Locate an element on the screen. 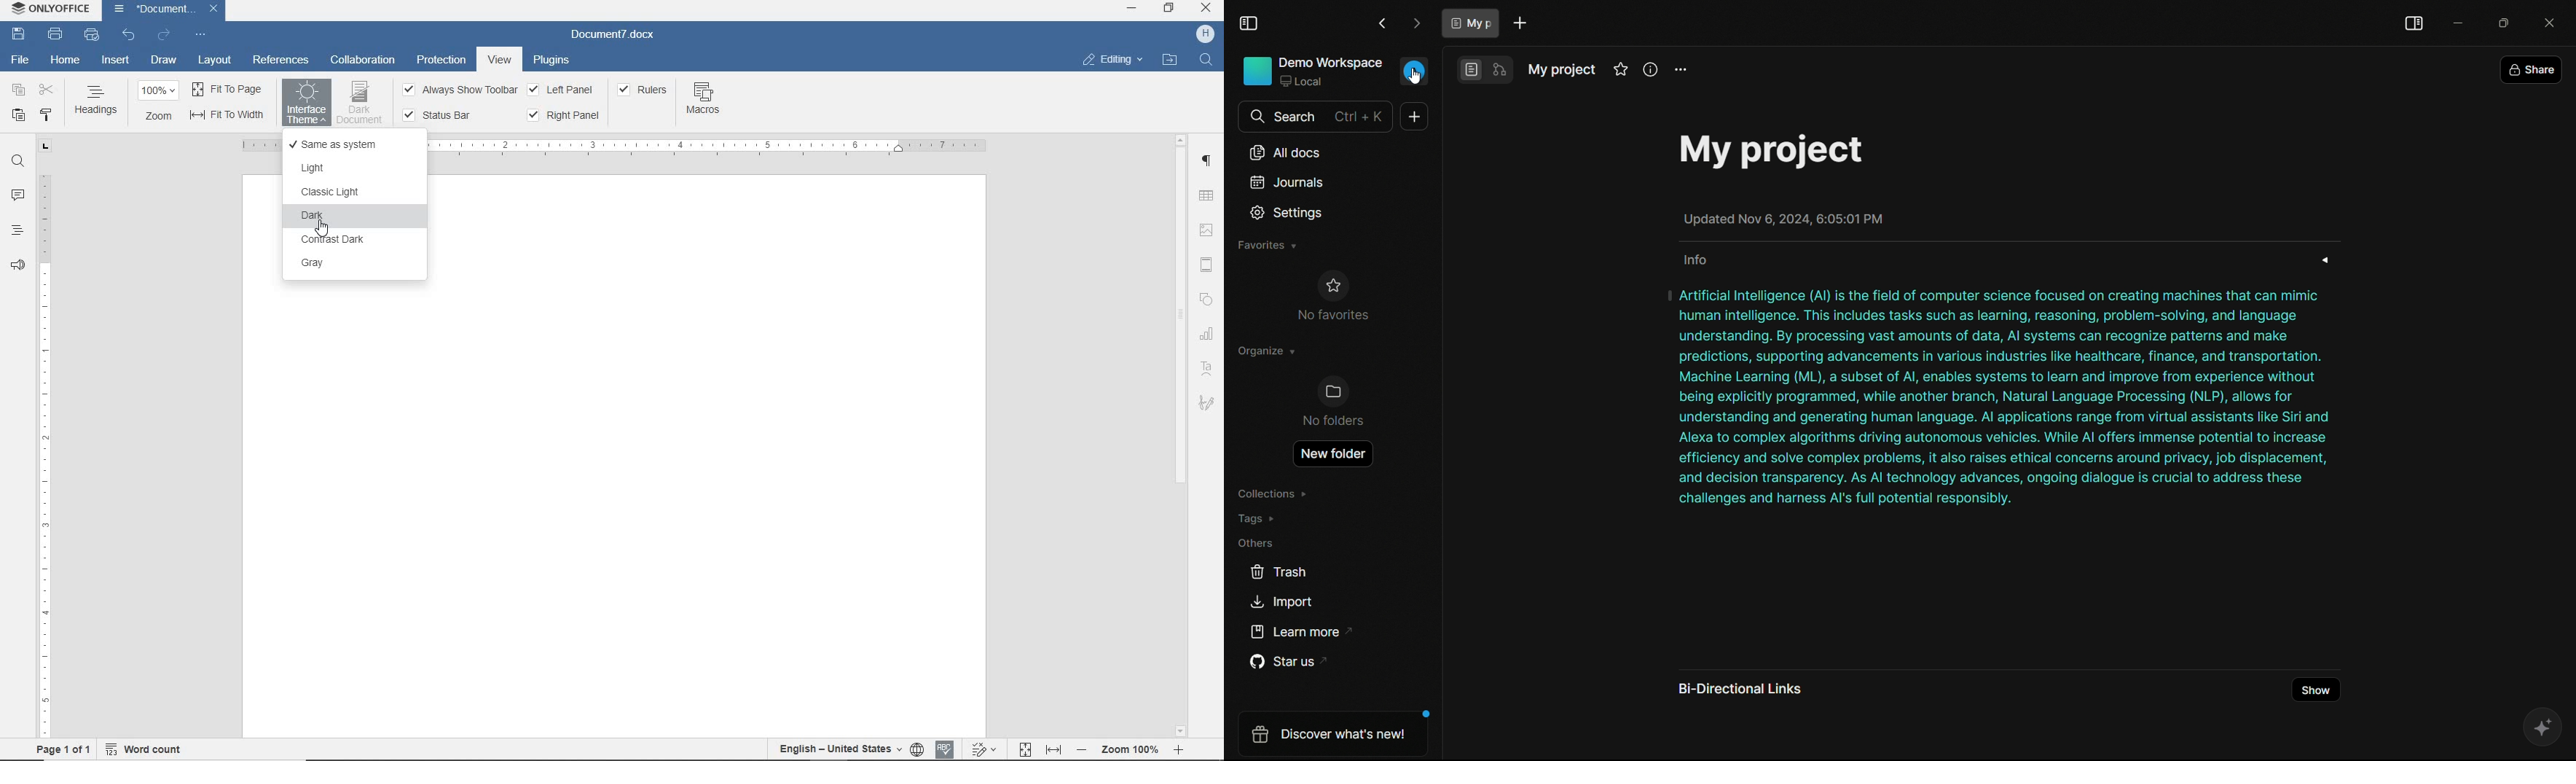  DARK is located at coordinates (342, 216).